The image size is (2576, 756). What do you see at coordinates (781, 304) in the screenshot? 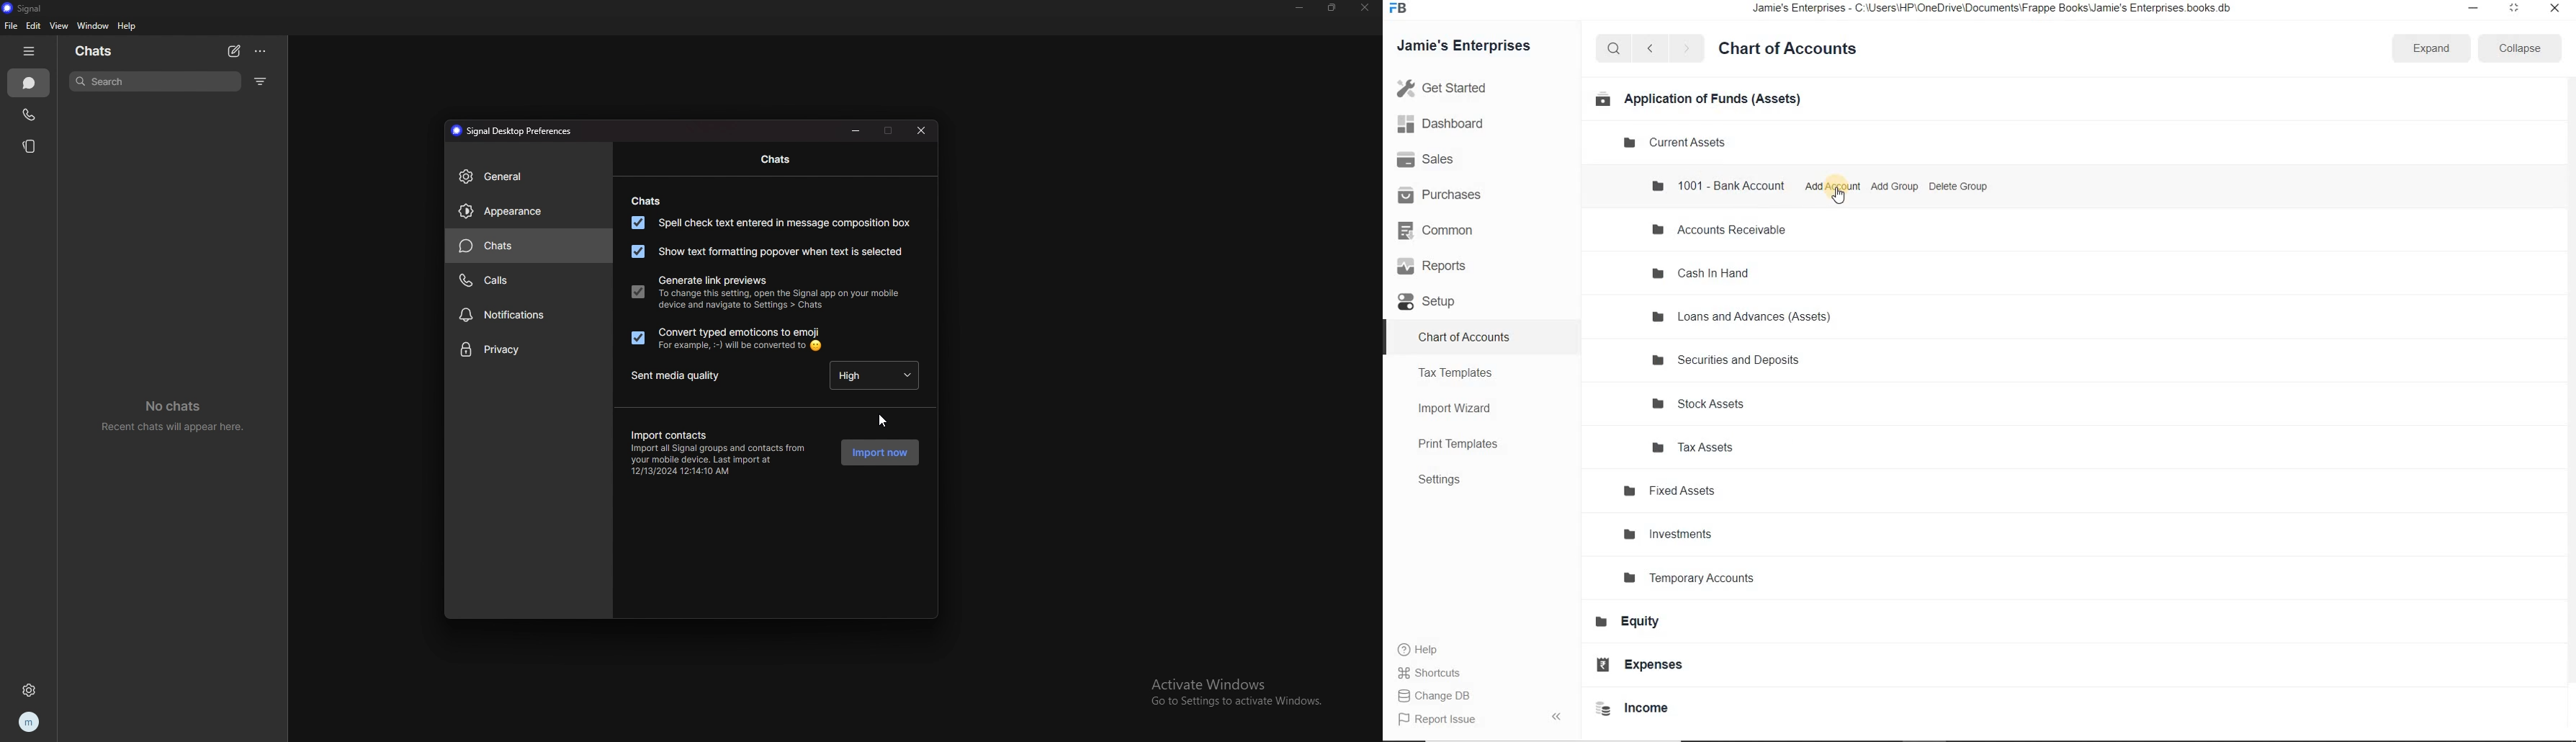
I see `To change this setting, open the Signal app on your mobile
device and navigate to Settings > Chats` at bounding box center [781, 304].